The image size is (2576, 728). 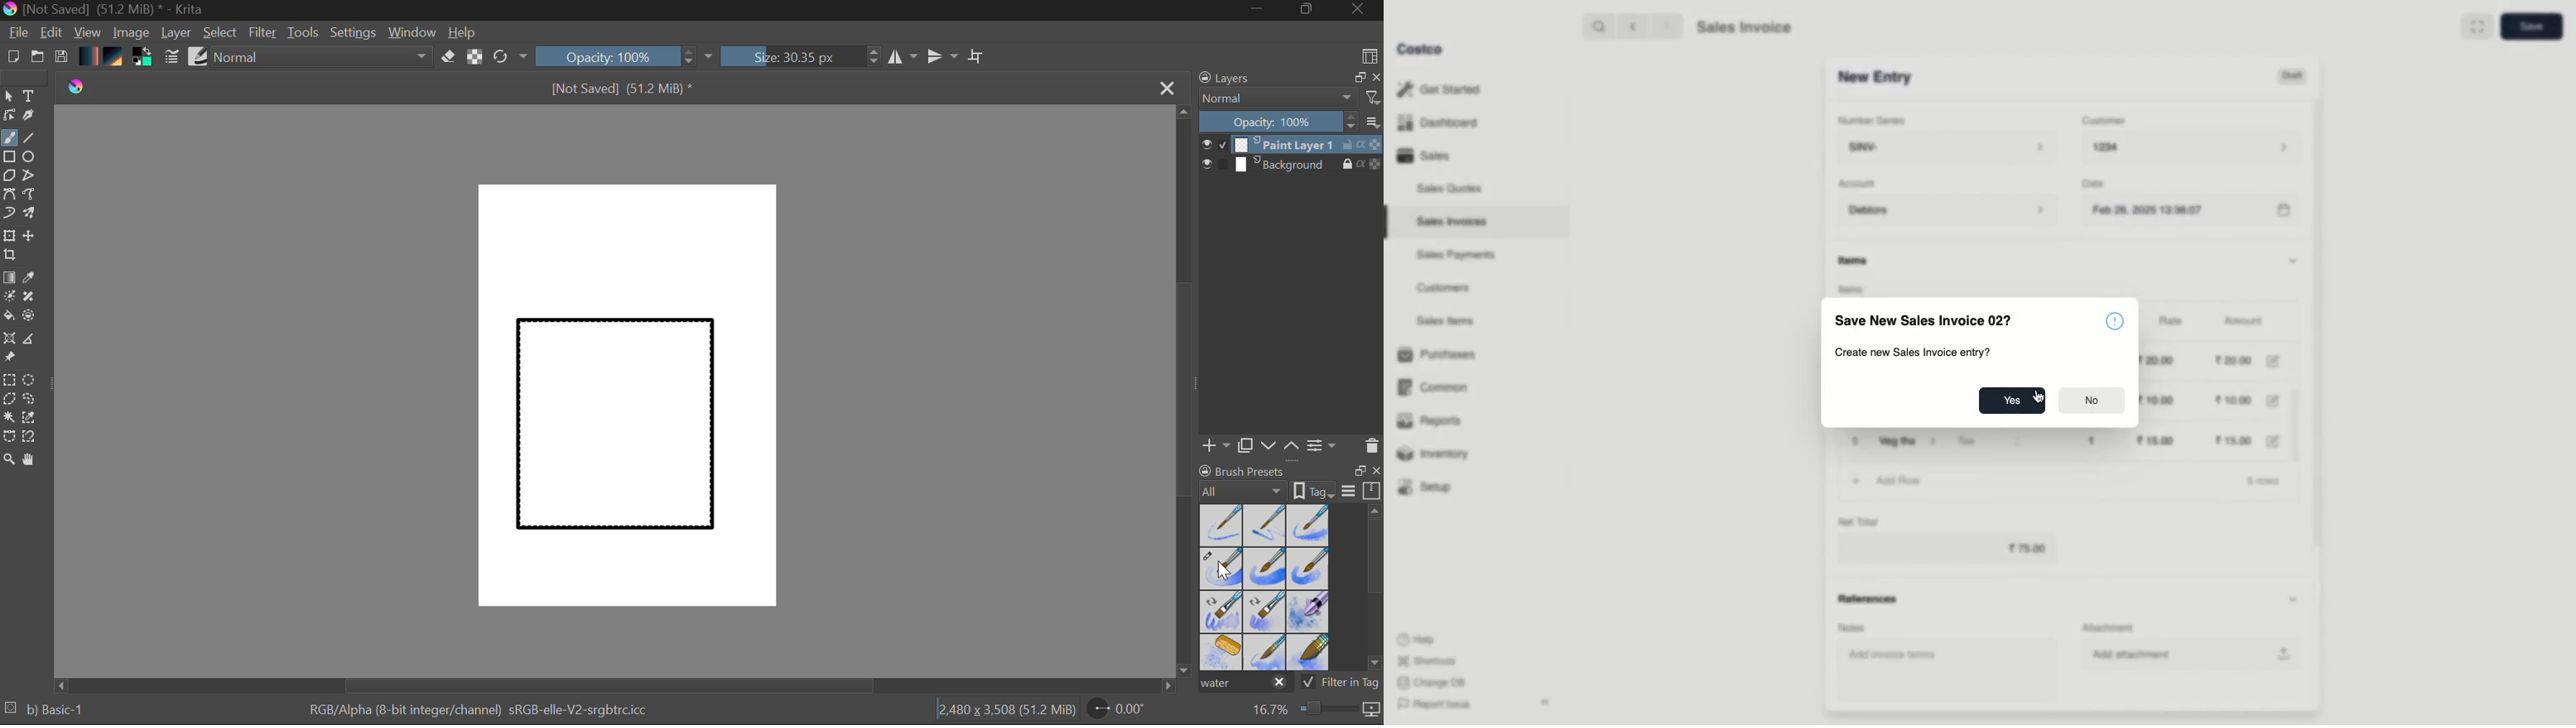 What do you see at coordinates (1452, 222) in the screenshot?
I see `Sales Invoices` at bounding box center [1452, 222].